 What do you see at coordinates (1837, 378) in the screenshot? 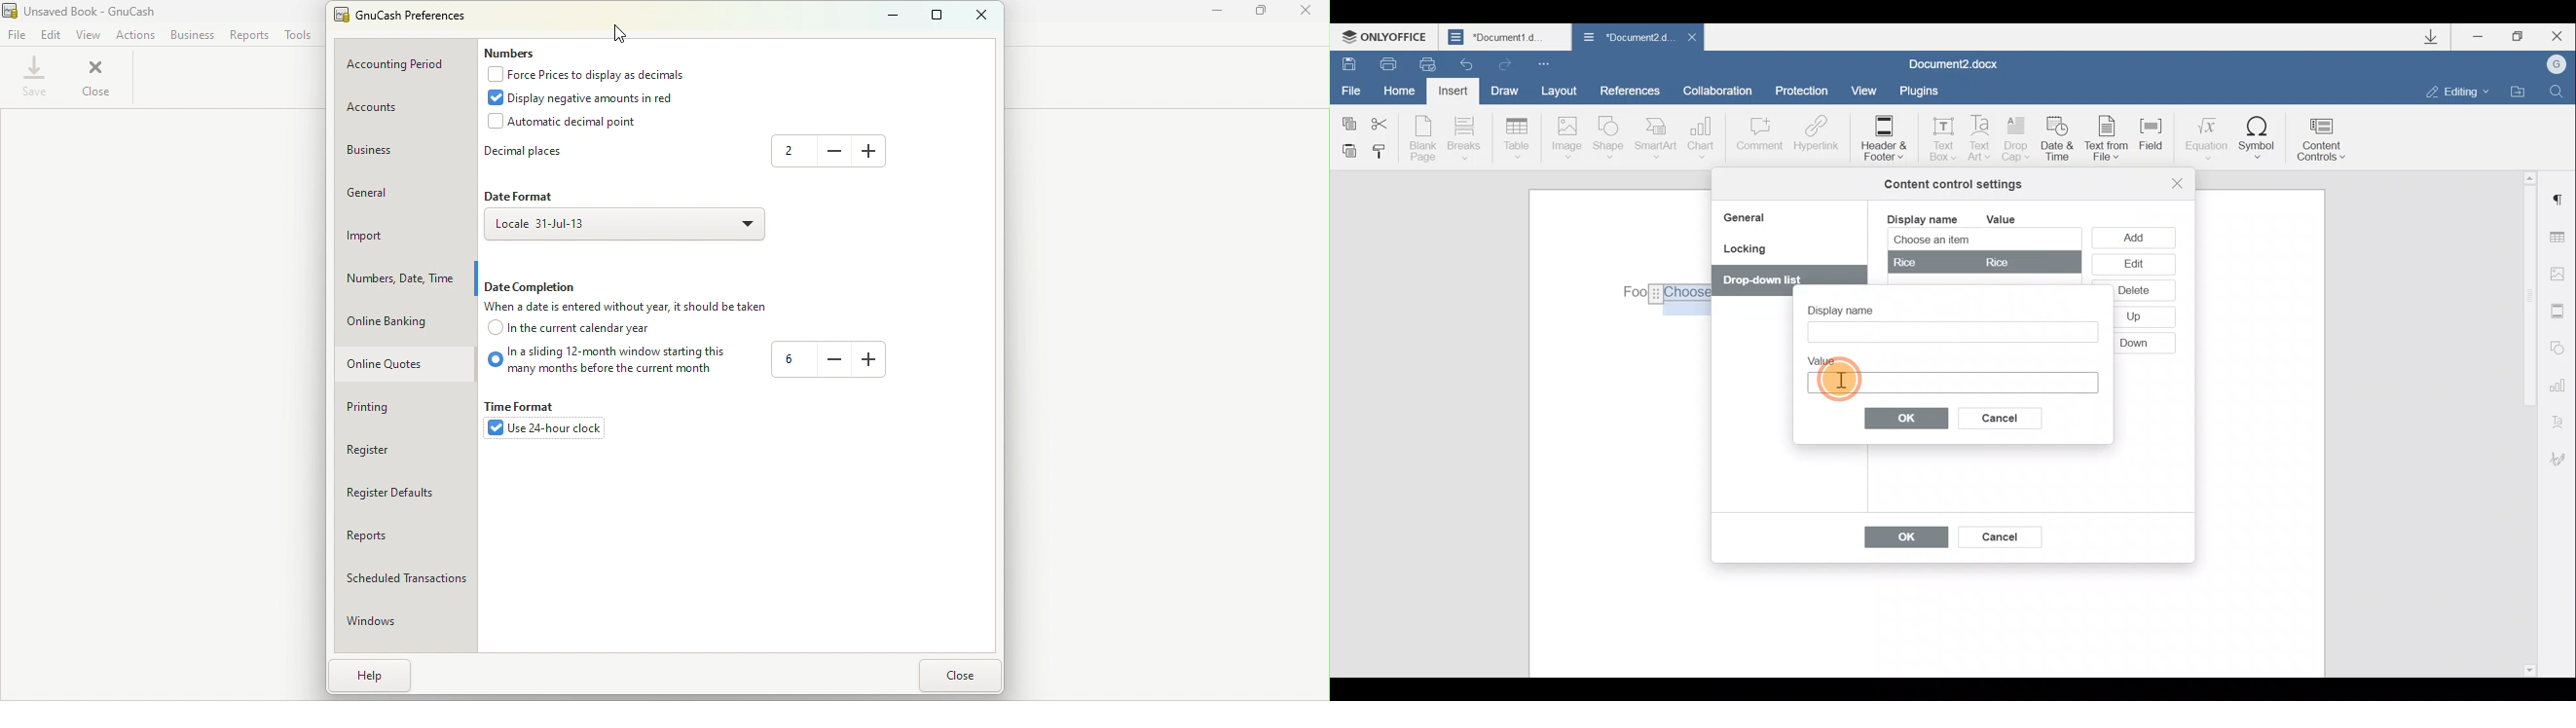
I see `Cursor` at bounding box center [1837, 378].